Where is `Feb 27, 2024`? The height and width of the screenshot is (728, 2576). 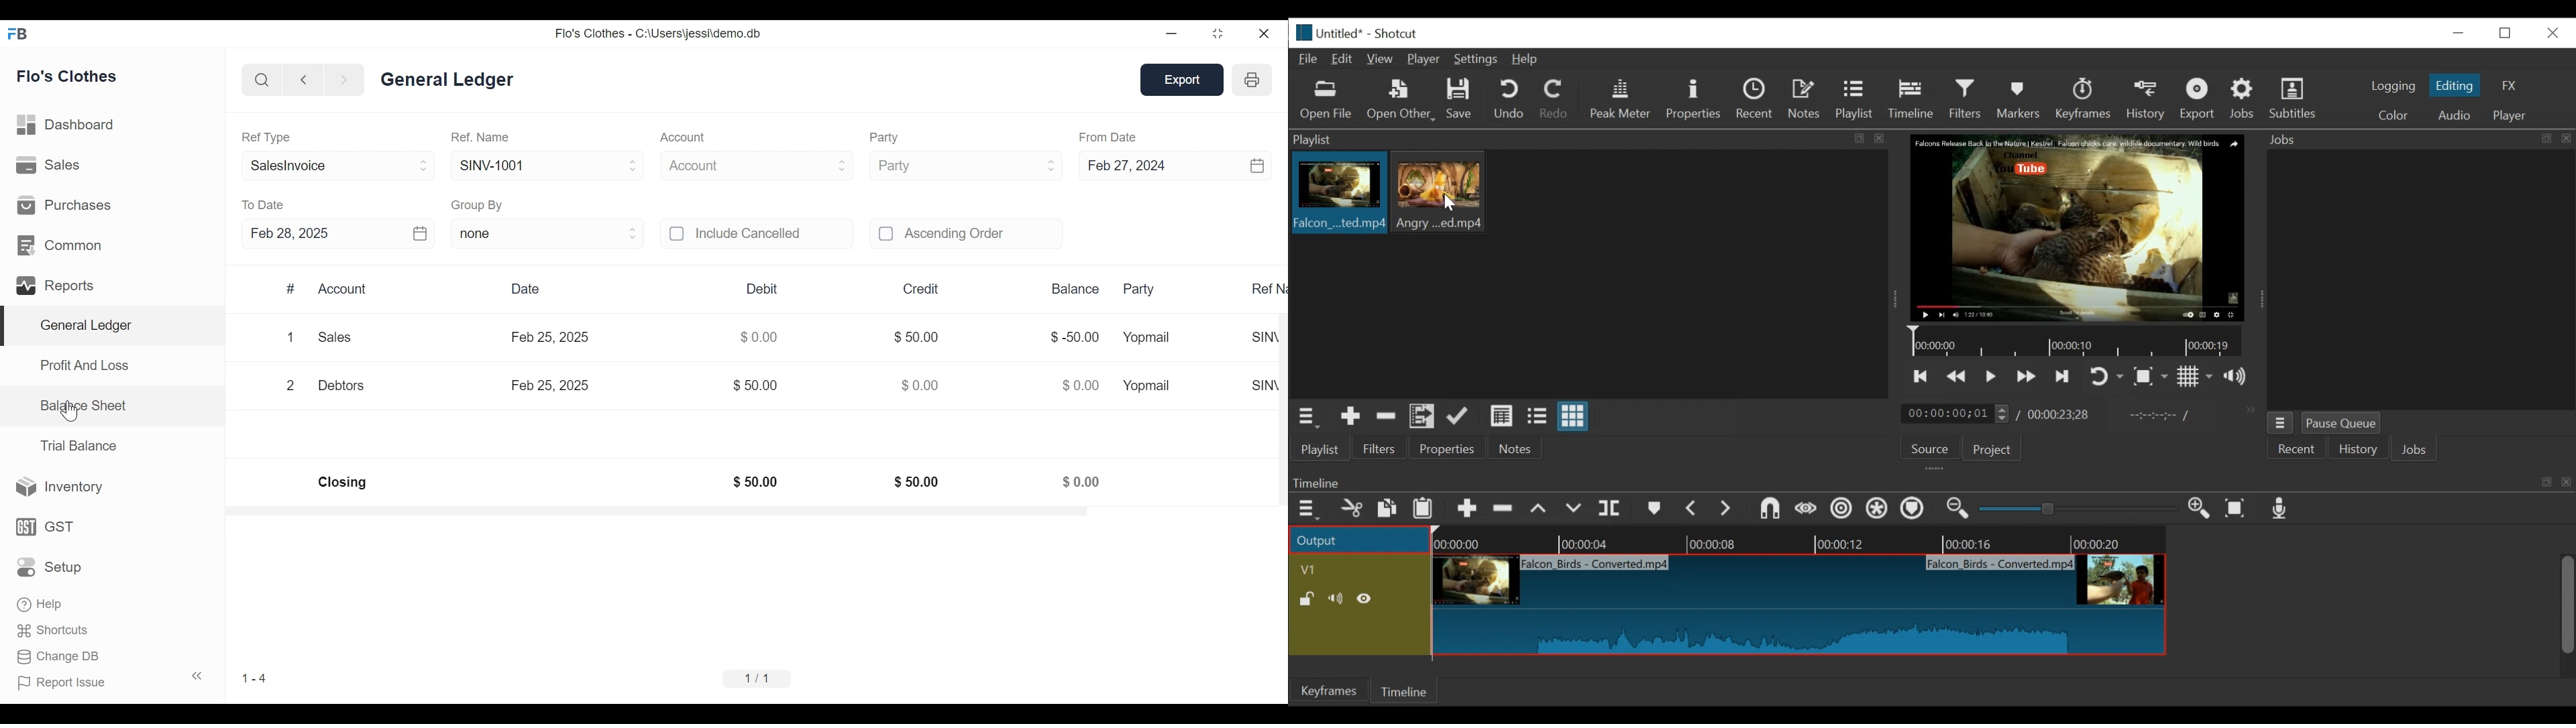
Feb 27, 2024 is located at coordinates (1135, 166).